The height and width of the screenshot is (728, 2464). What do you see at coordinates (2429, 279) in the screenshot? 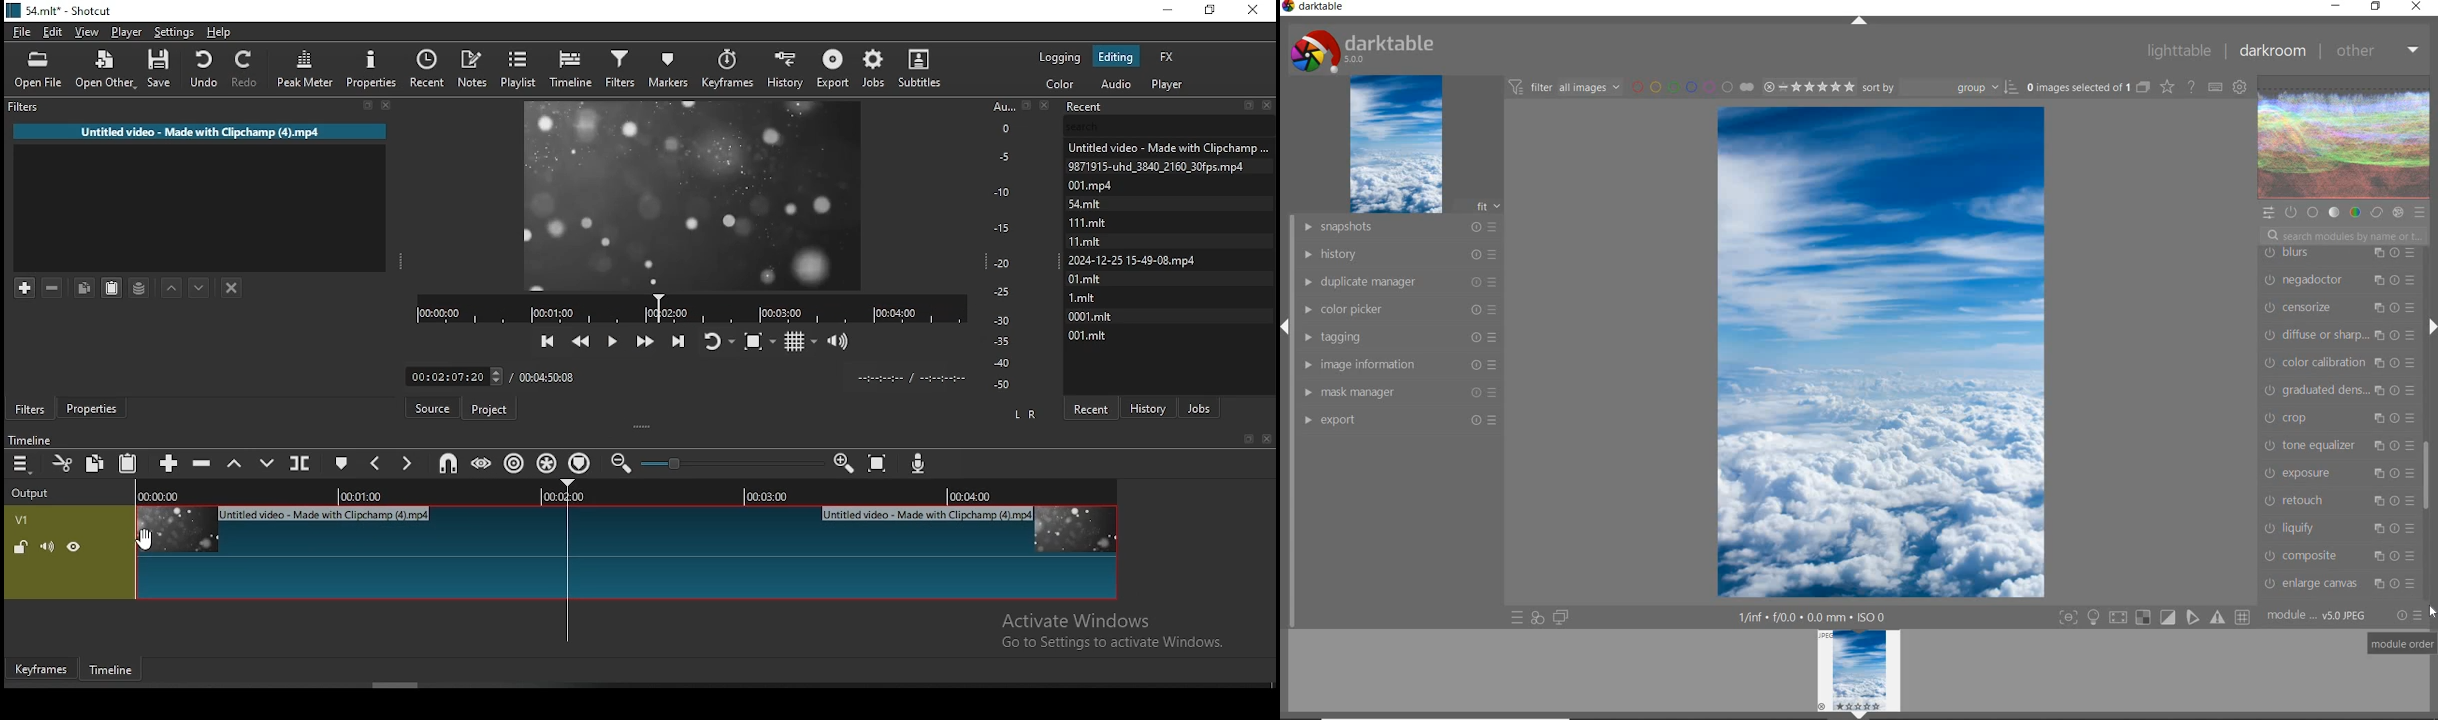
I see `SCROLLBAR` at bounding box center [2429, 279].